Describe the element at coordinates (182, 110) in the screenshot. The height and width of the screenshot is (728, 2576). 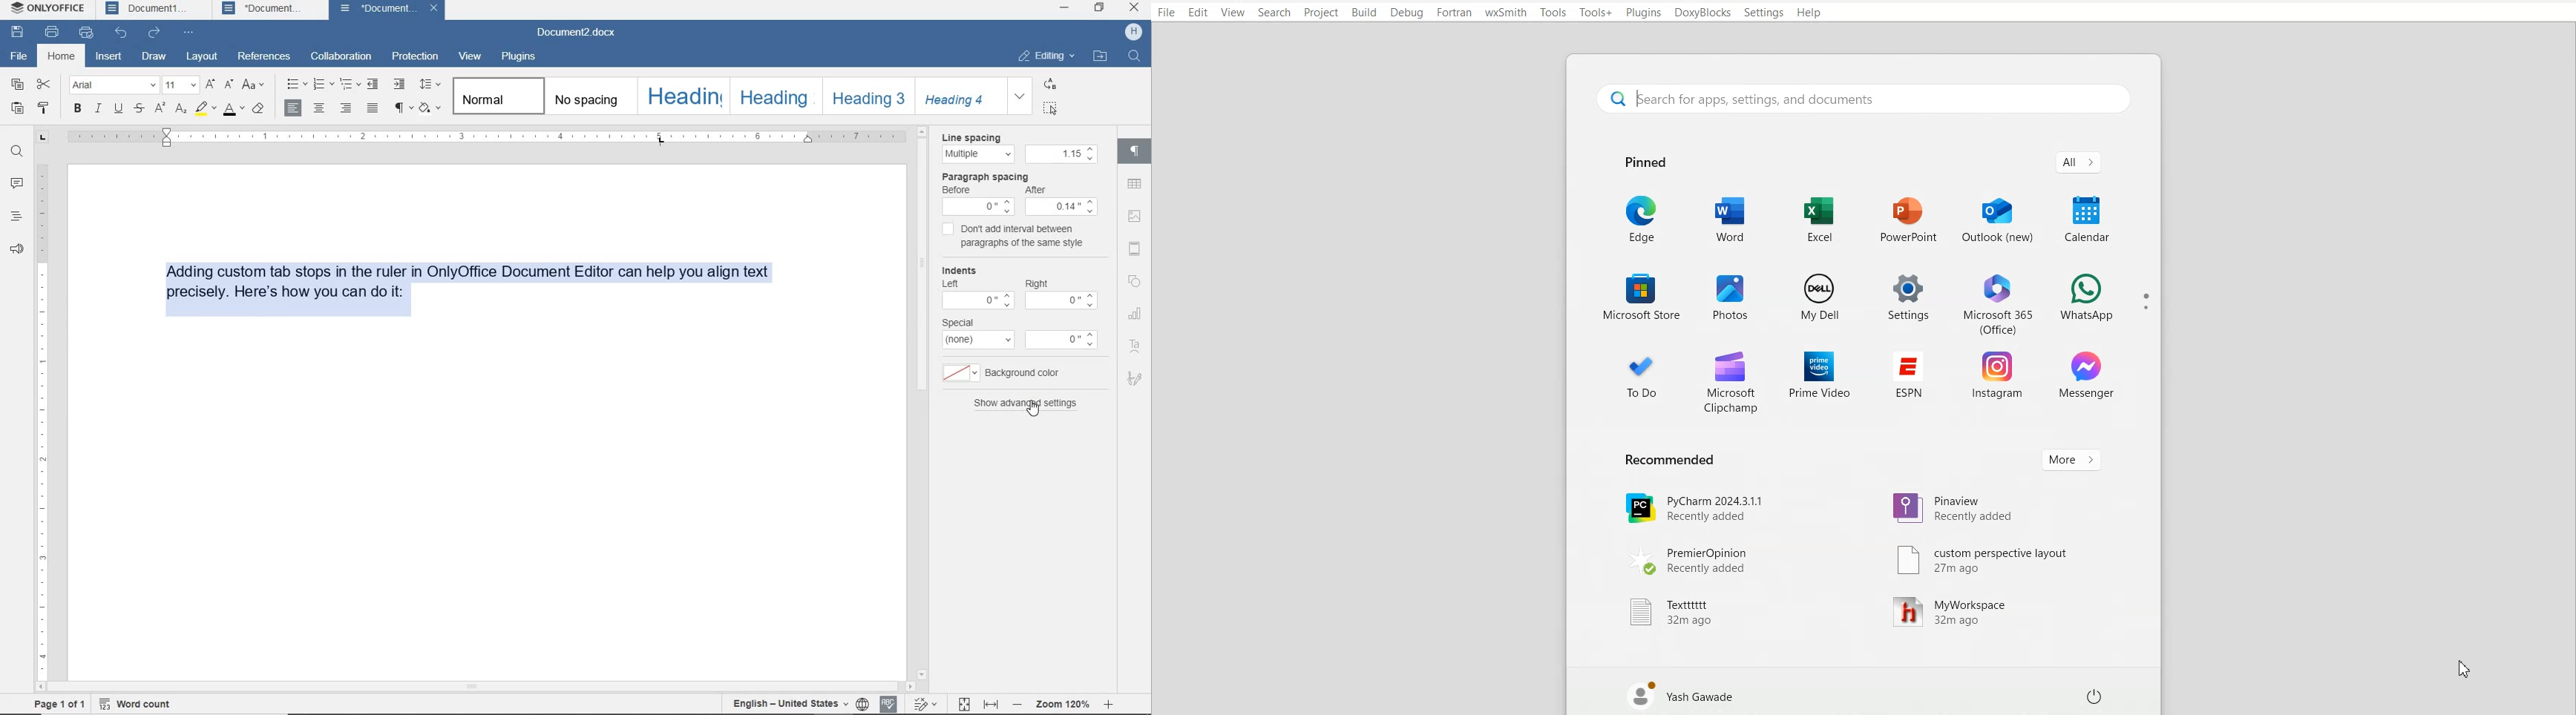
I see `subscript` at that location.